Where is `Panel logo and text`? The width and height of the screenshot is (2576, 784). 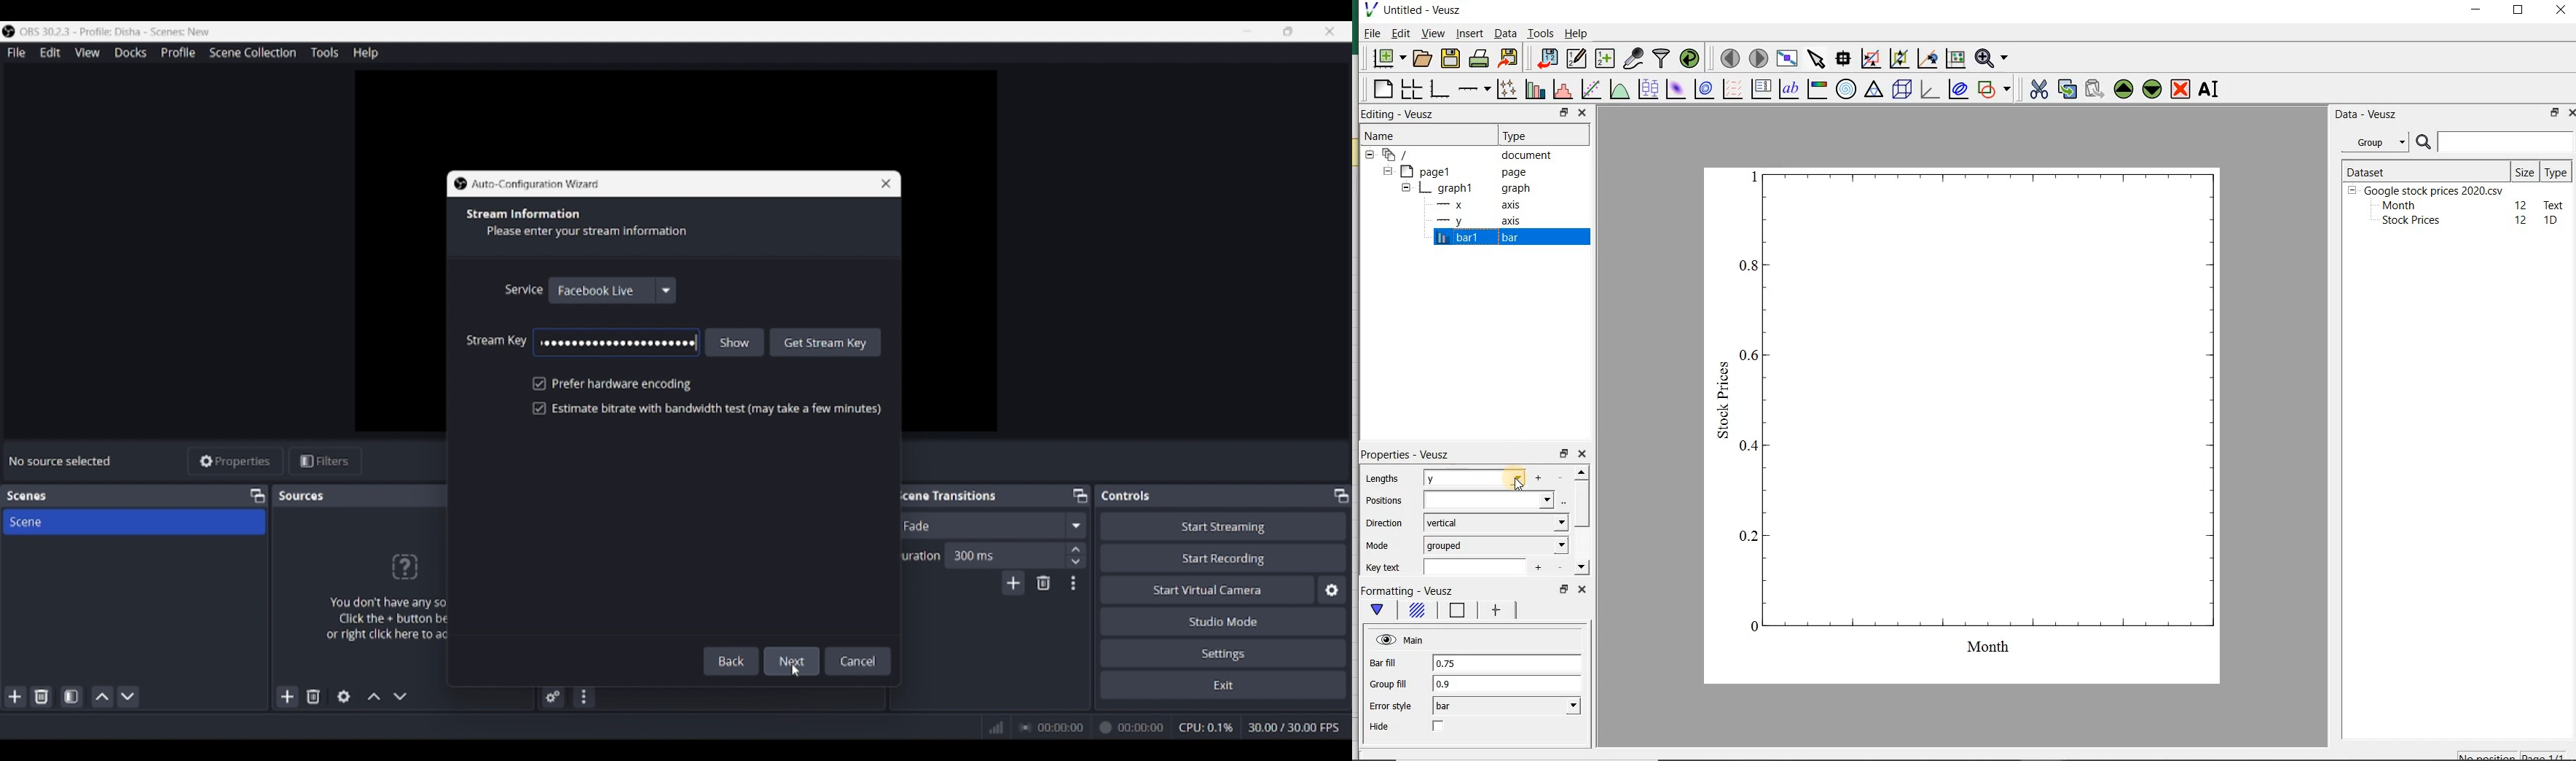 Panel logo and text is located at coordinates (380, 596).